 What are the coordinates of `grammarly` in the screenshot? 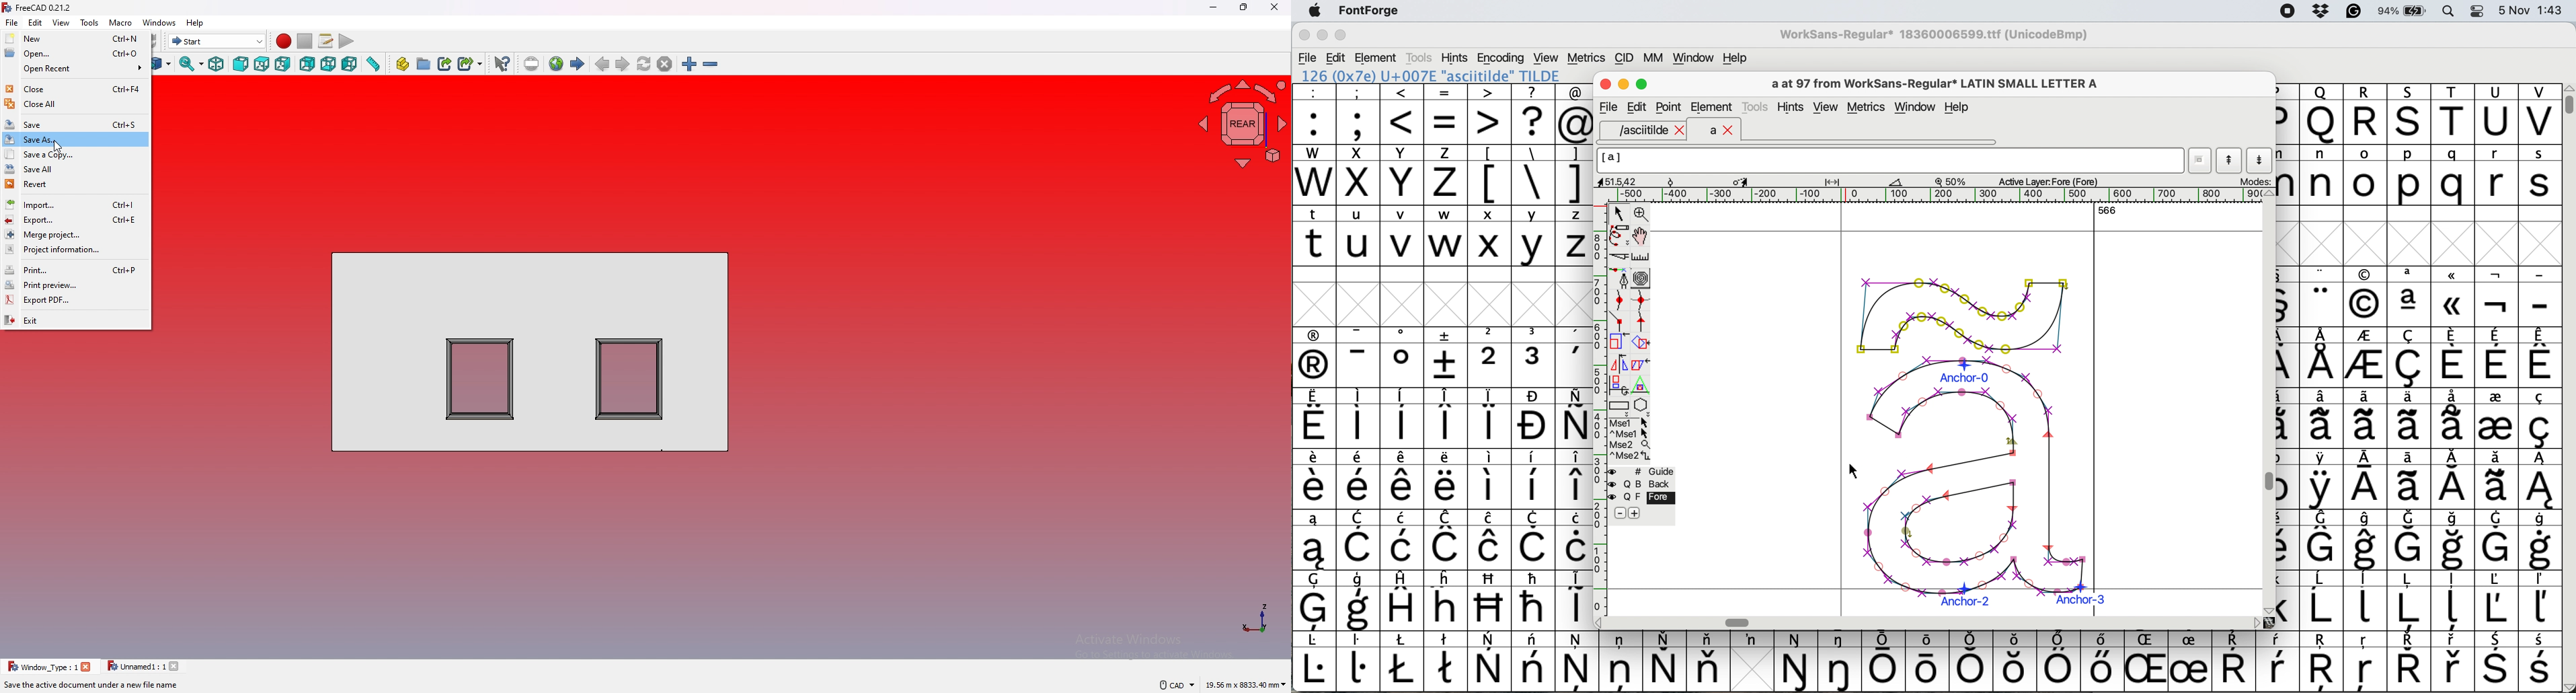 It's located at (2353, 13).